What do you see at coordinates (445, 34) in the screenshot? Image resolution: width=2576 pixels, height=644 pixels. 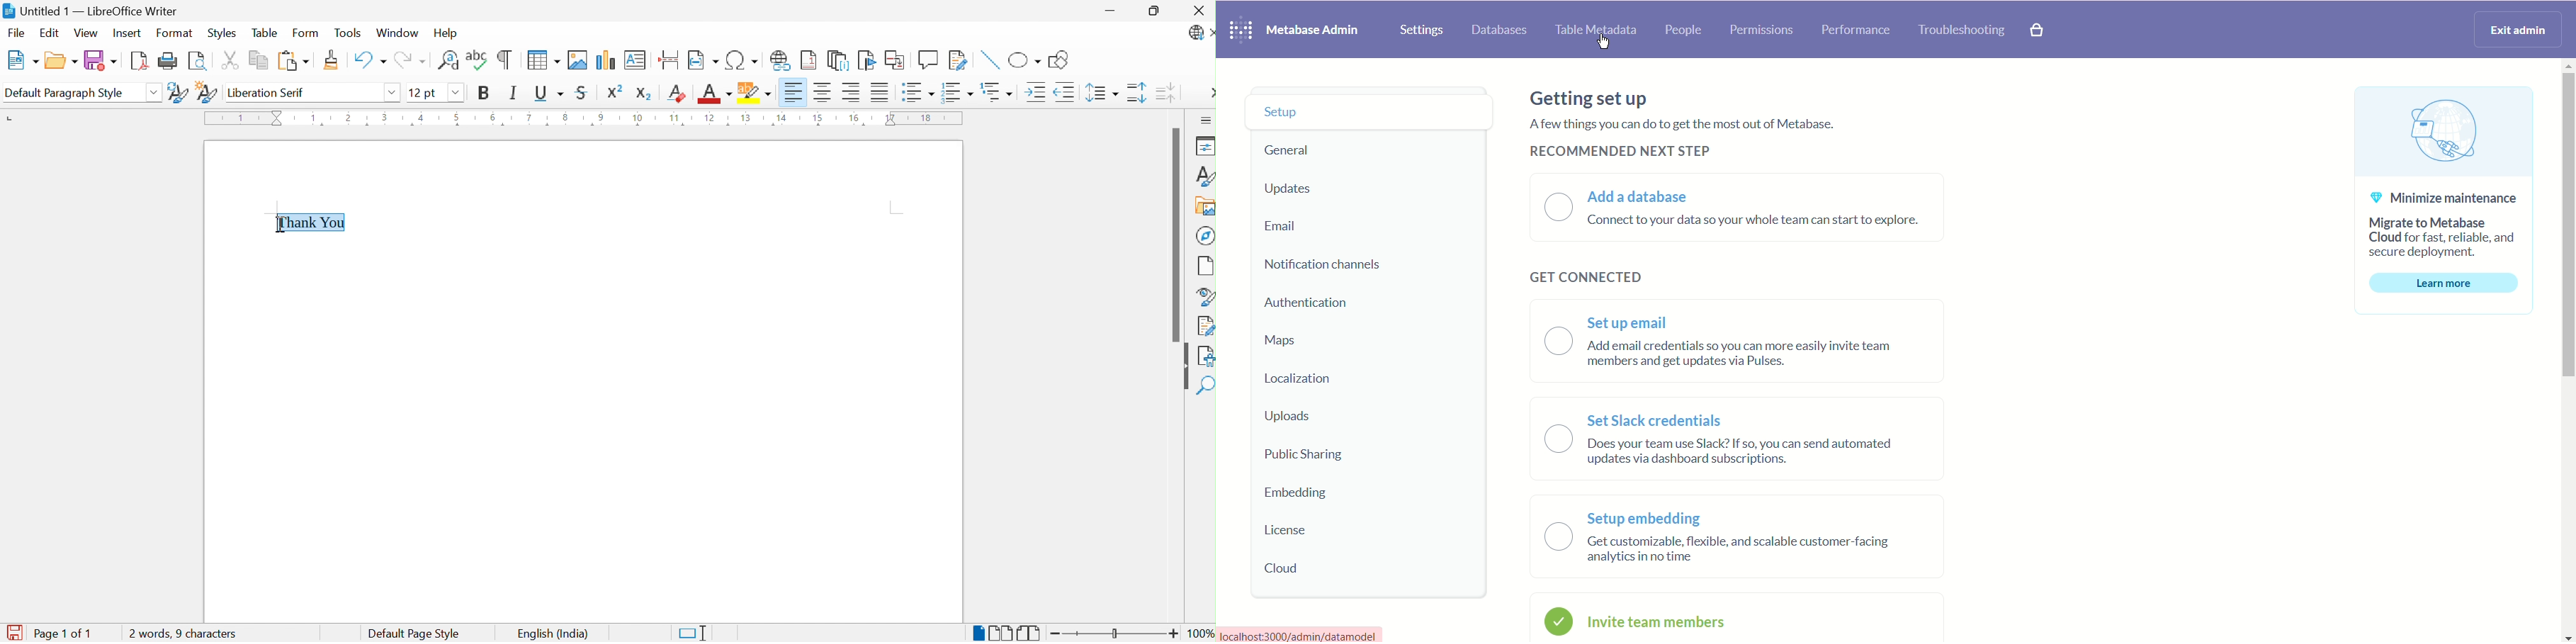 I see `Help` at bounding box center [445, 34].